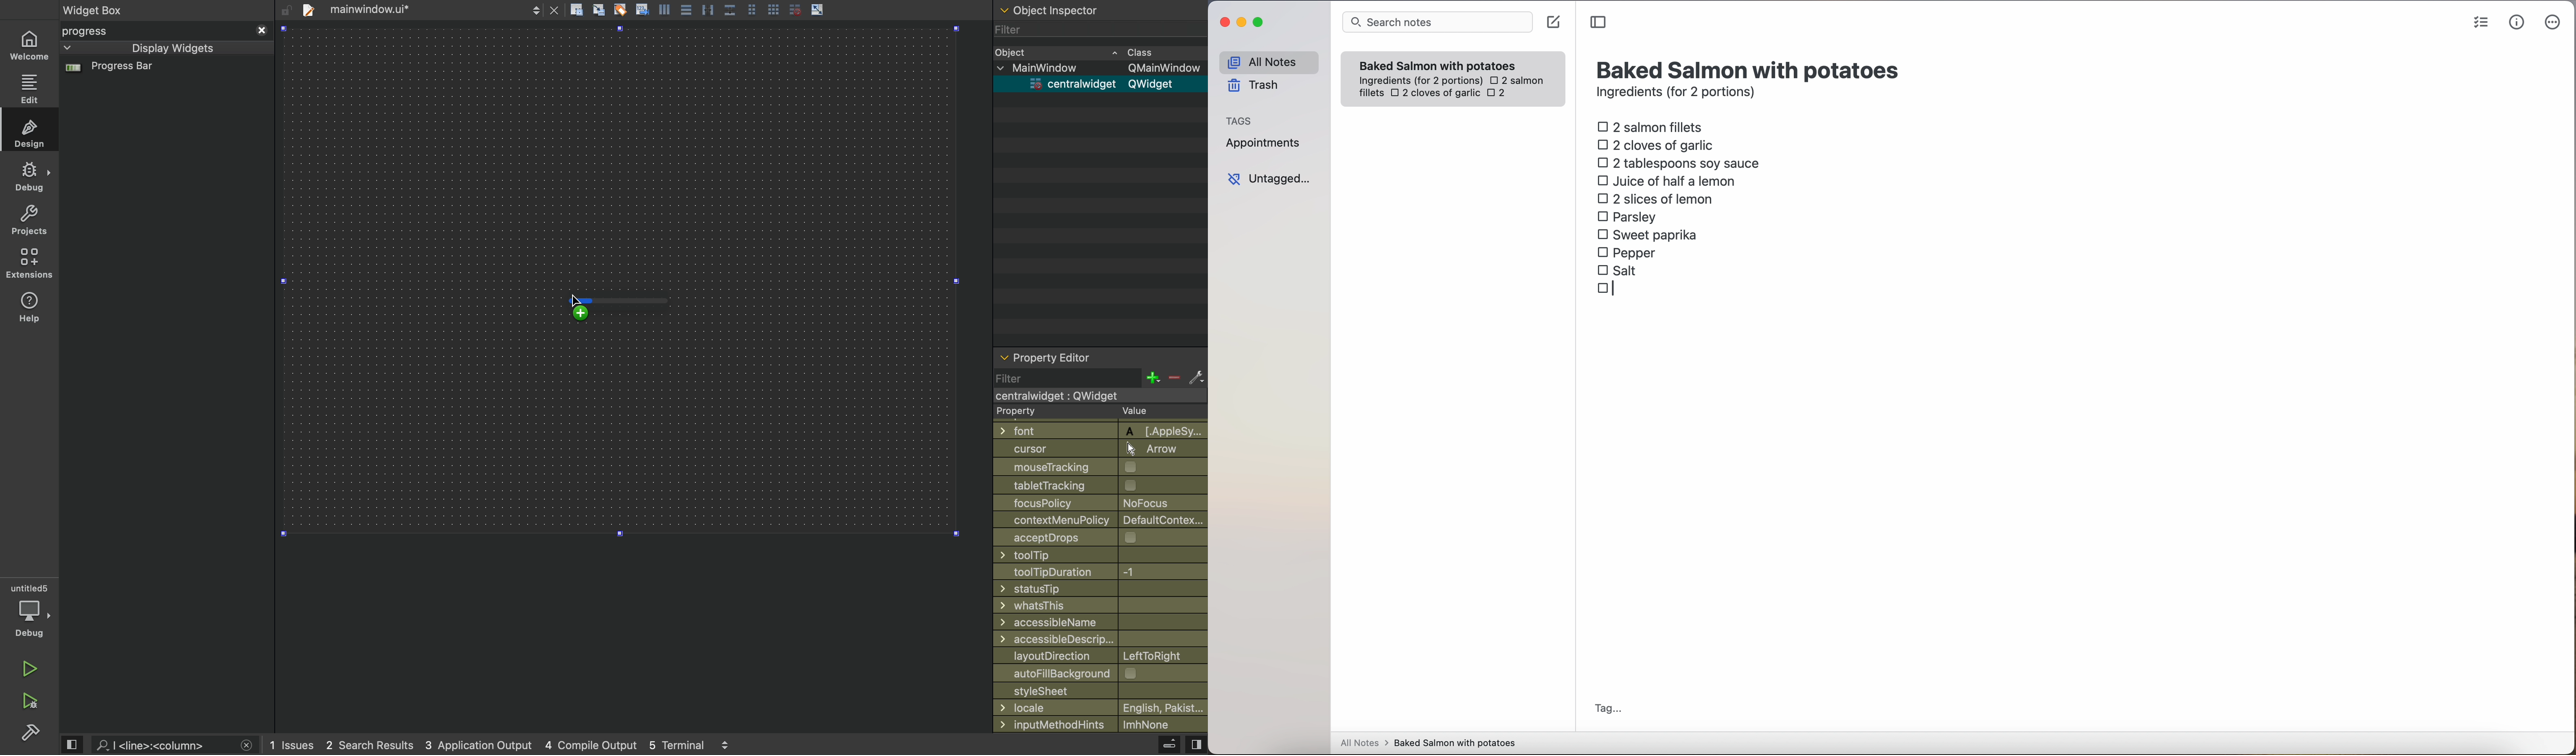 This screenshot has width=2576, height=756. What do you see at coordinates (1429, 742) in the screenshot?
I see `all notes > baked Salmon with potatoes` at bounding box center [1429, 742].